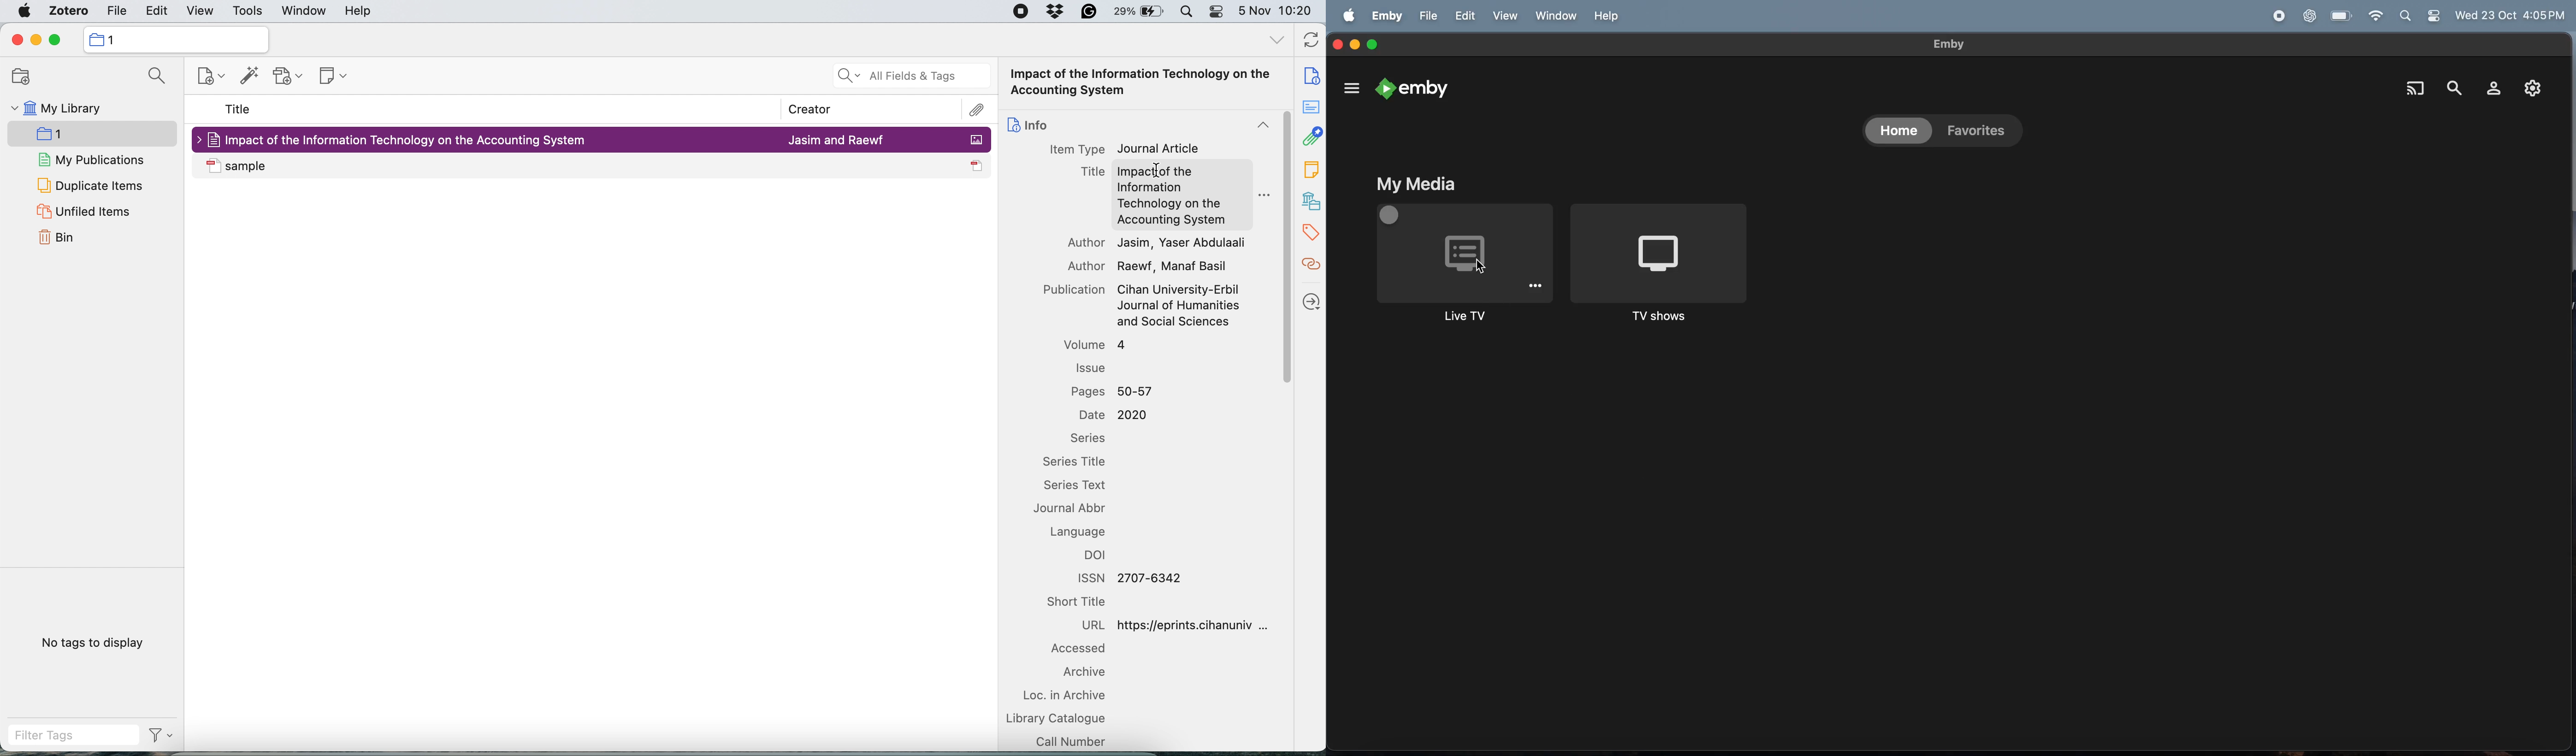  I want to click on icon, so click(977, 165).